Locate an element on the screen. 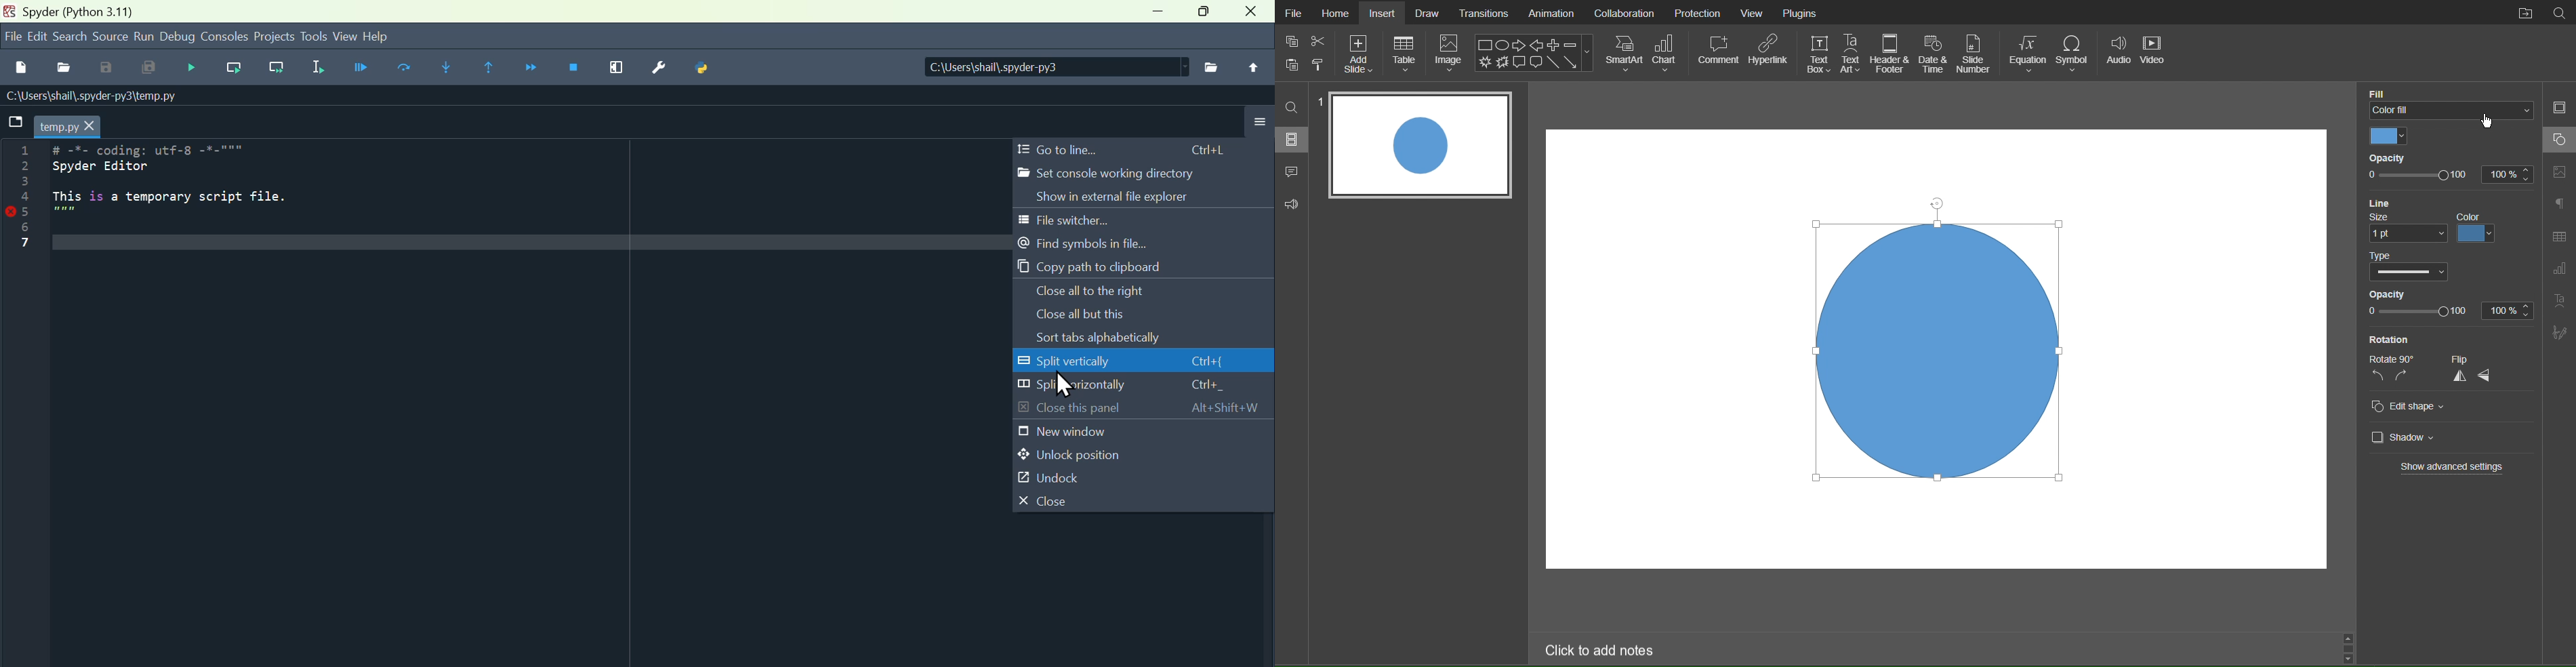 The height and width of the screenshot is (672, 2576). Consoles is located at coordinates (226, 40).